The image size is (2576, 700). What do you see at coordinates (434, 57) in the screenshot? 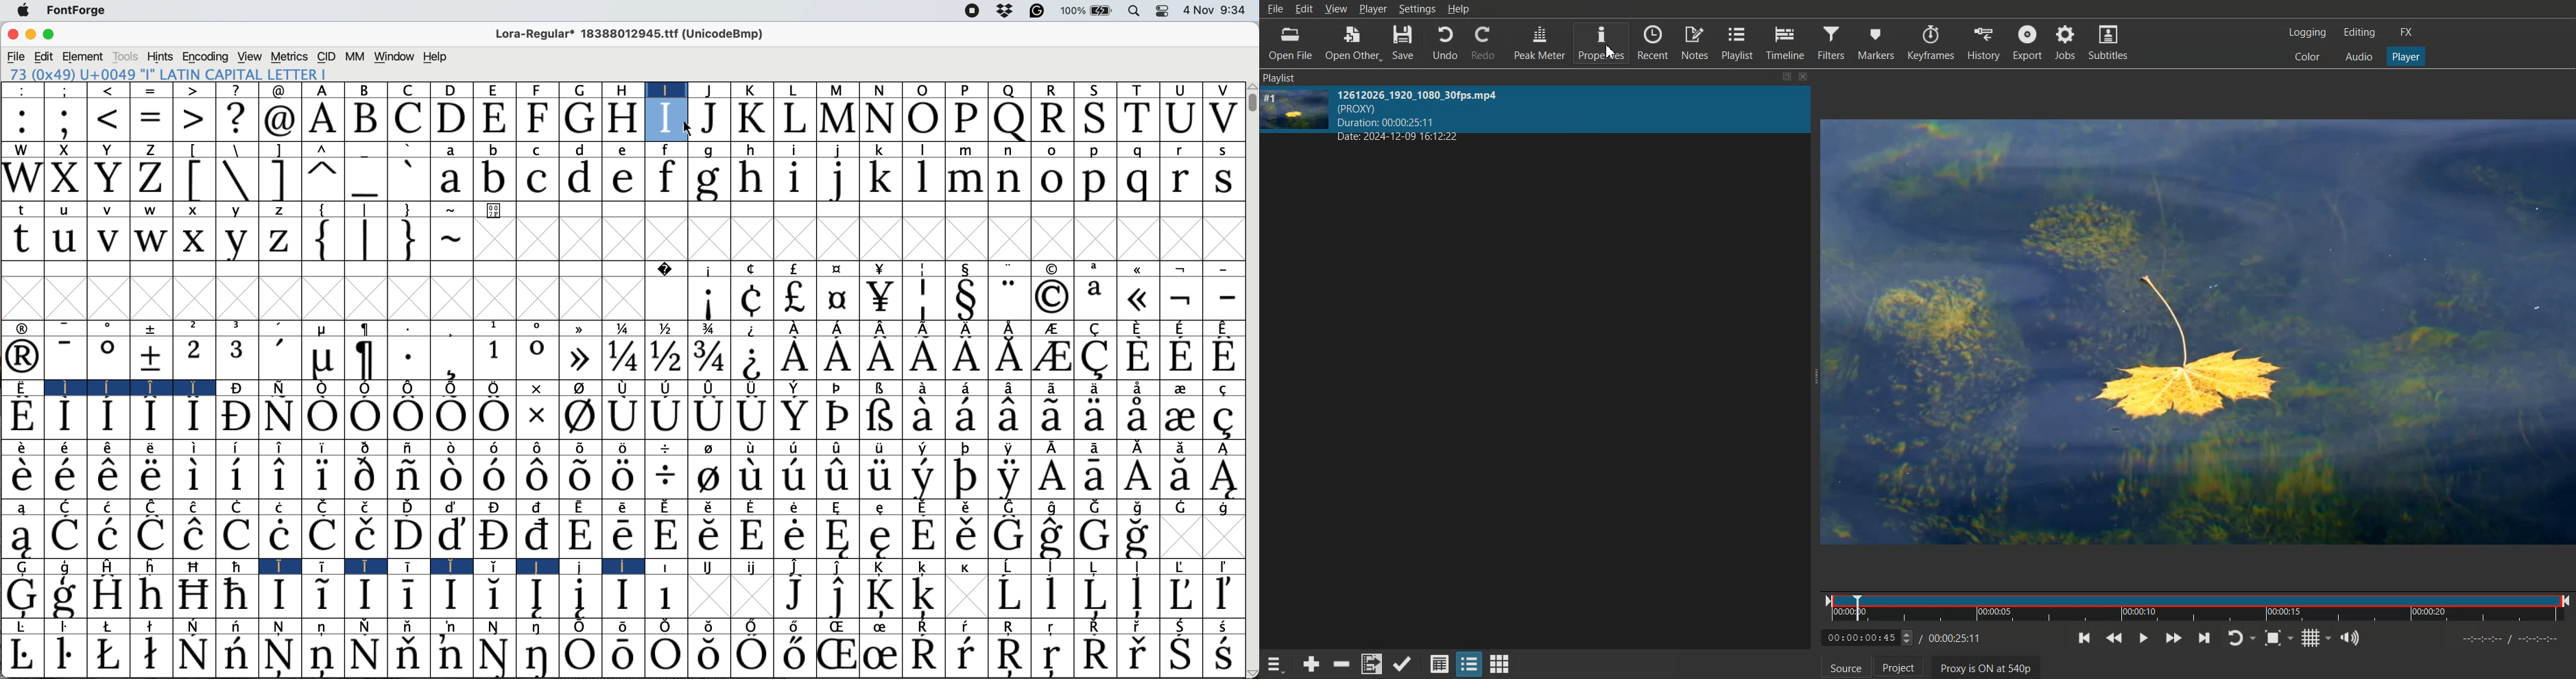
I see `help` at bounding box center [434, 57].